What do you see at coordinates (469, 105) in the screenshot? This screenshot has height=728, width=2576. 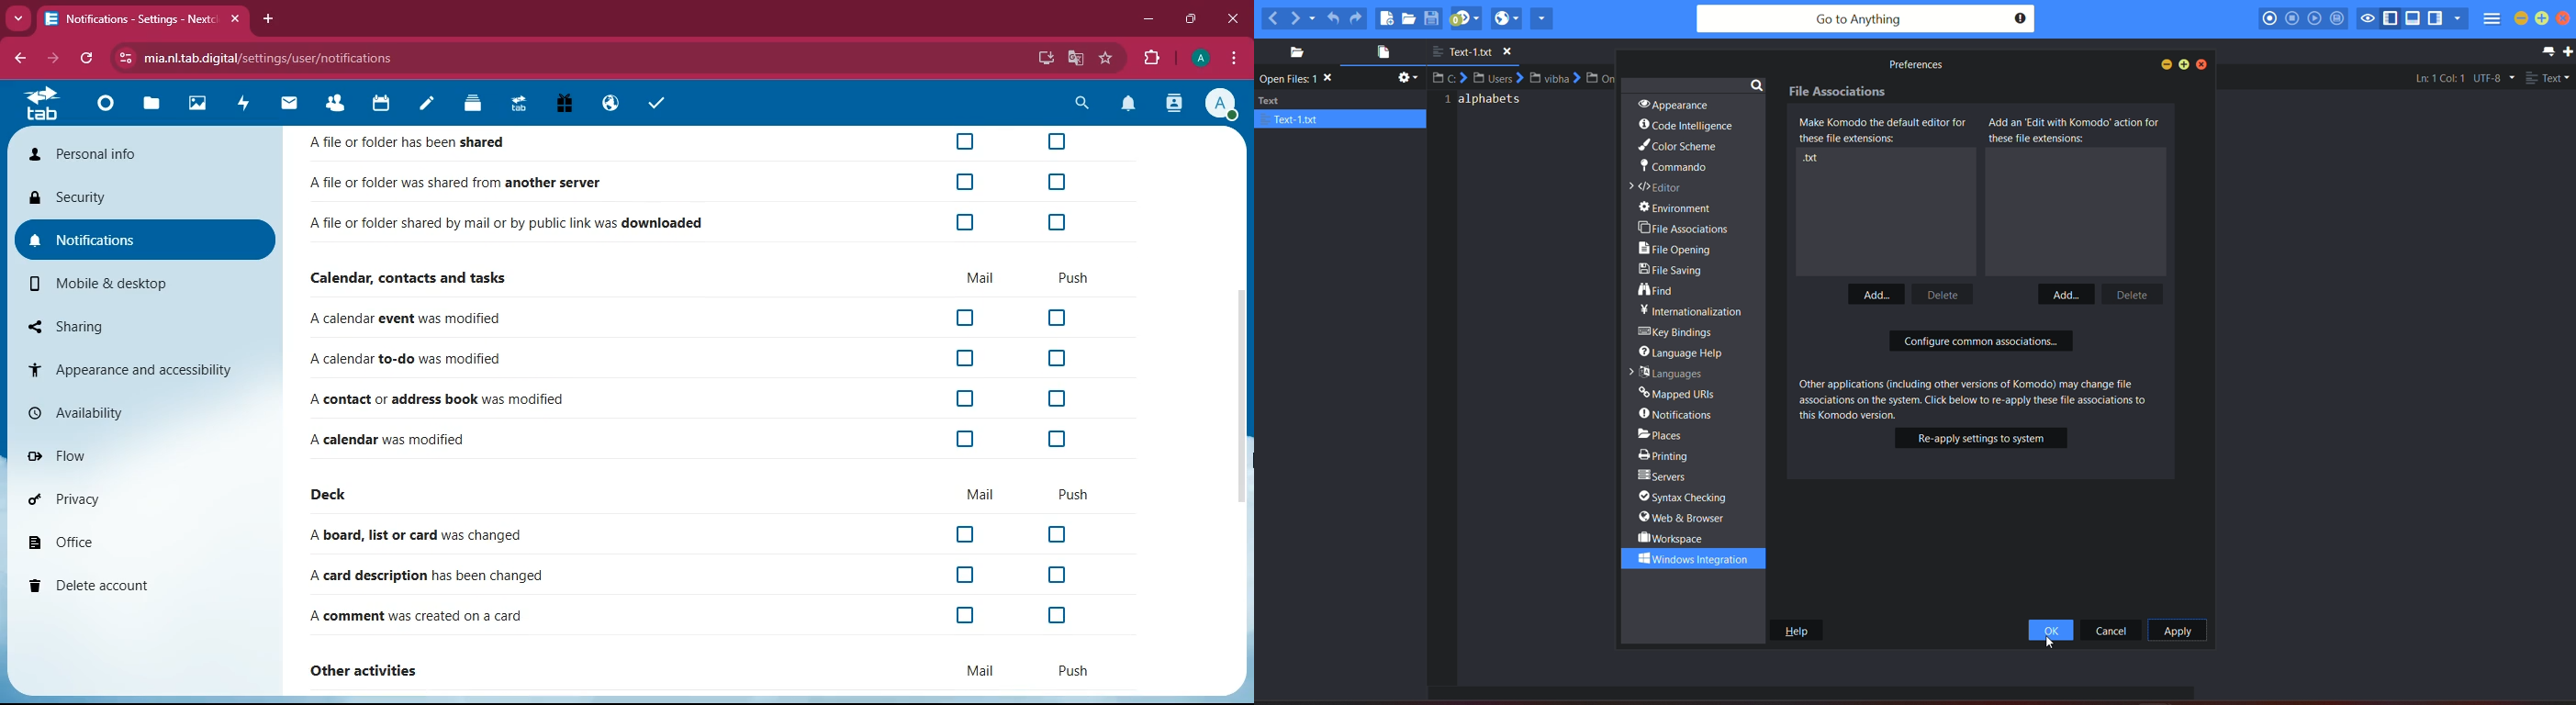 I see `Deck` at bounding box center [469, 105].